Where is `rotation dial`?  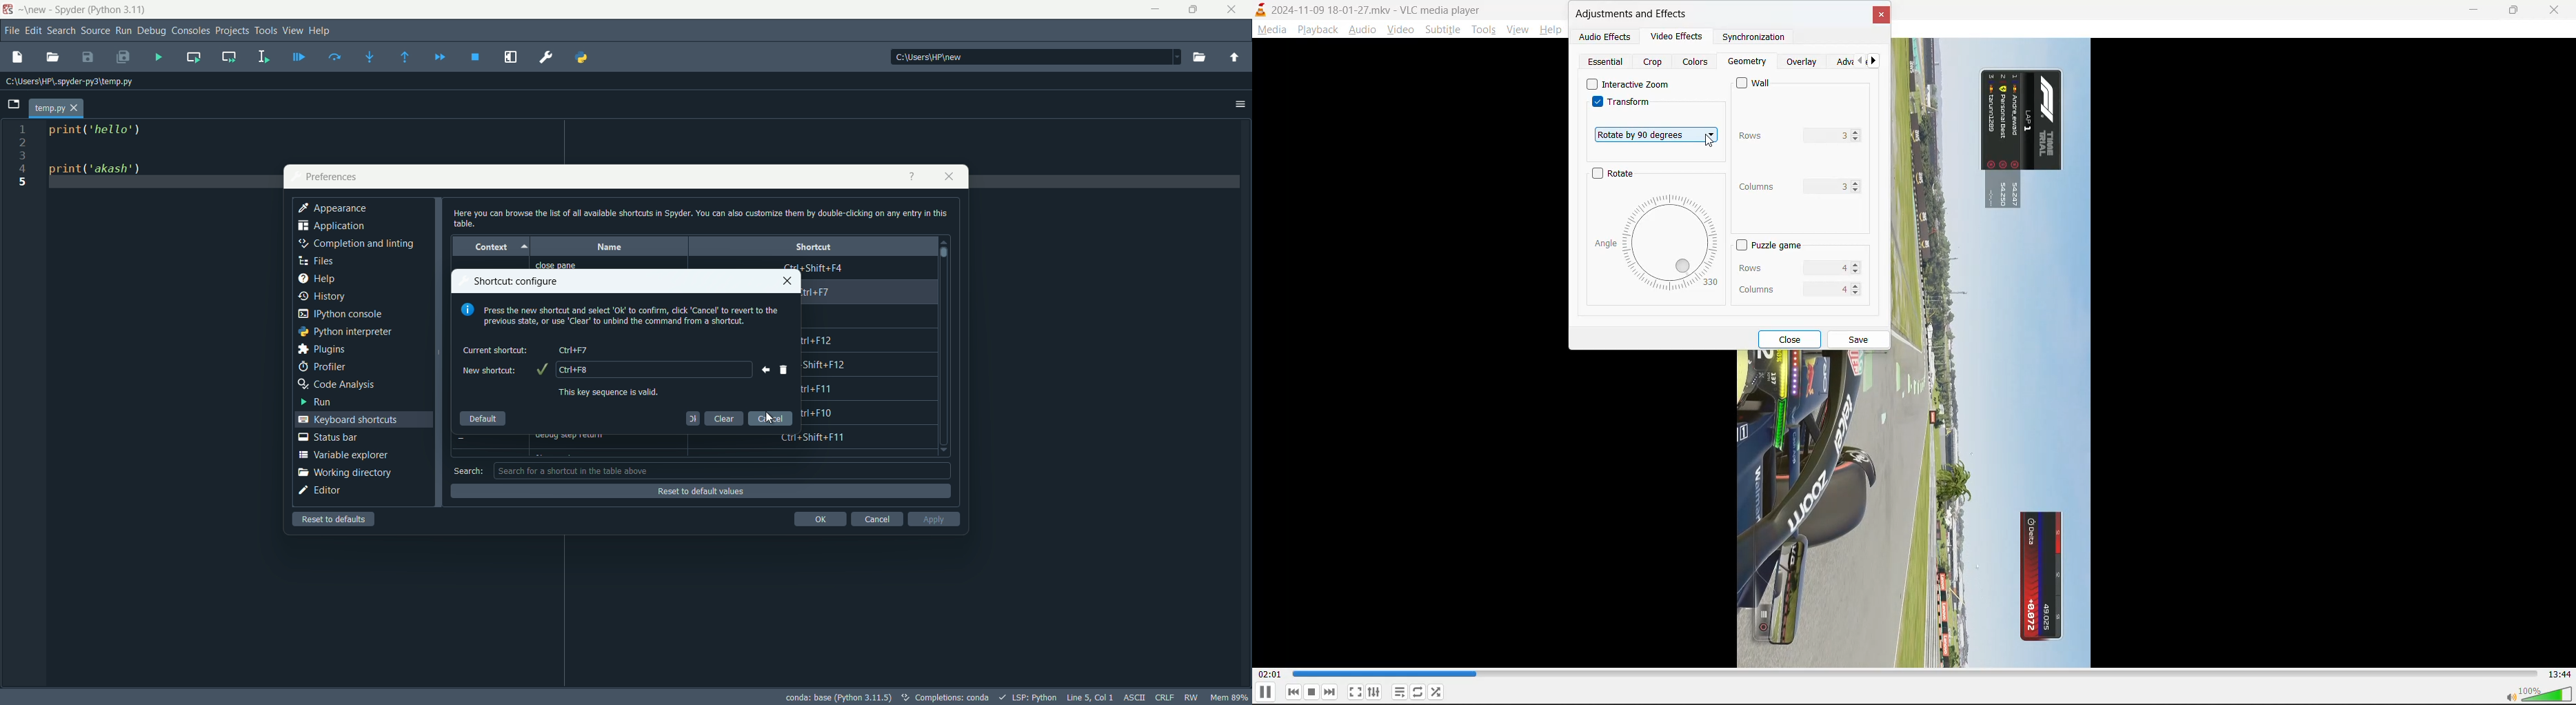 rotation dial is located at coordinates (1658, 242).